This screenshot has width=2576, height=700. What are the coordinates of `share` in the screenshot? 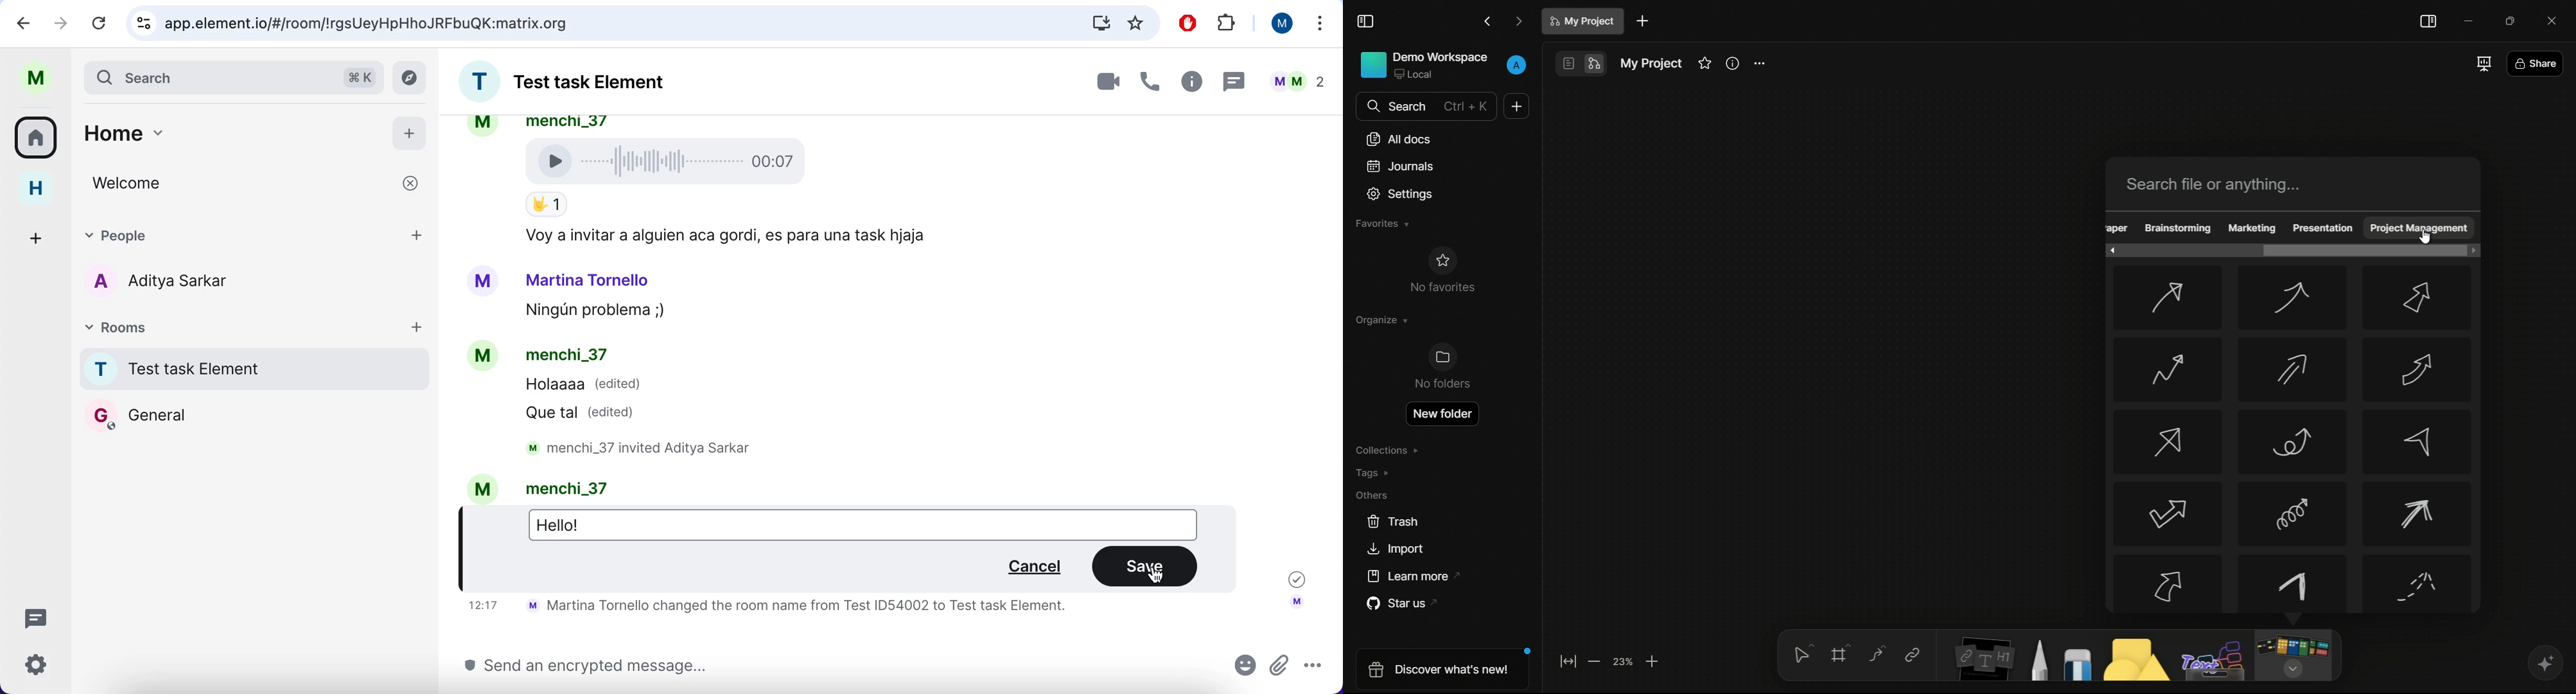 It's located at (2535, 66).